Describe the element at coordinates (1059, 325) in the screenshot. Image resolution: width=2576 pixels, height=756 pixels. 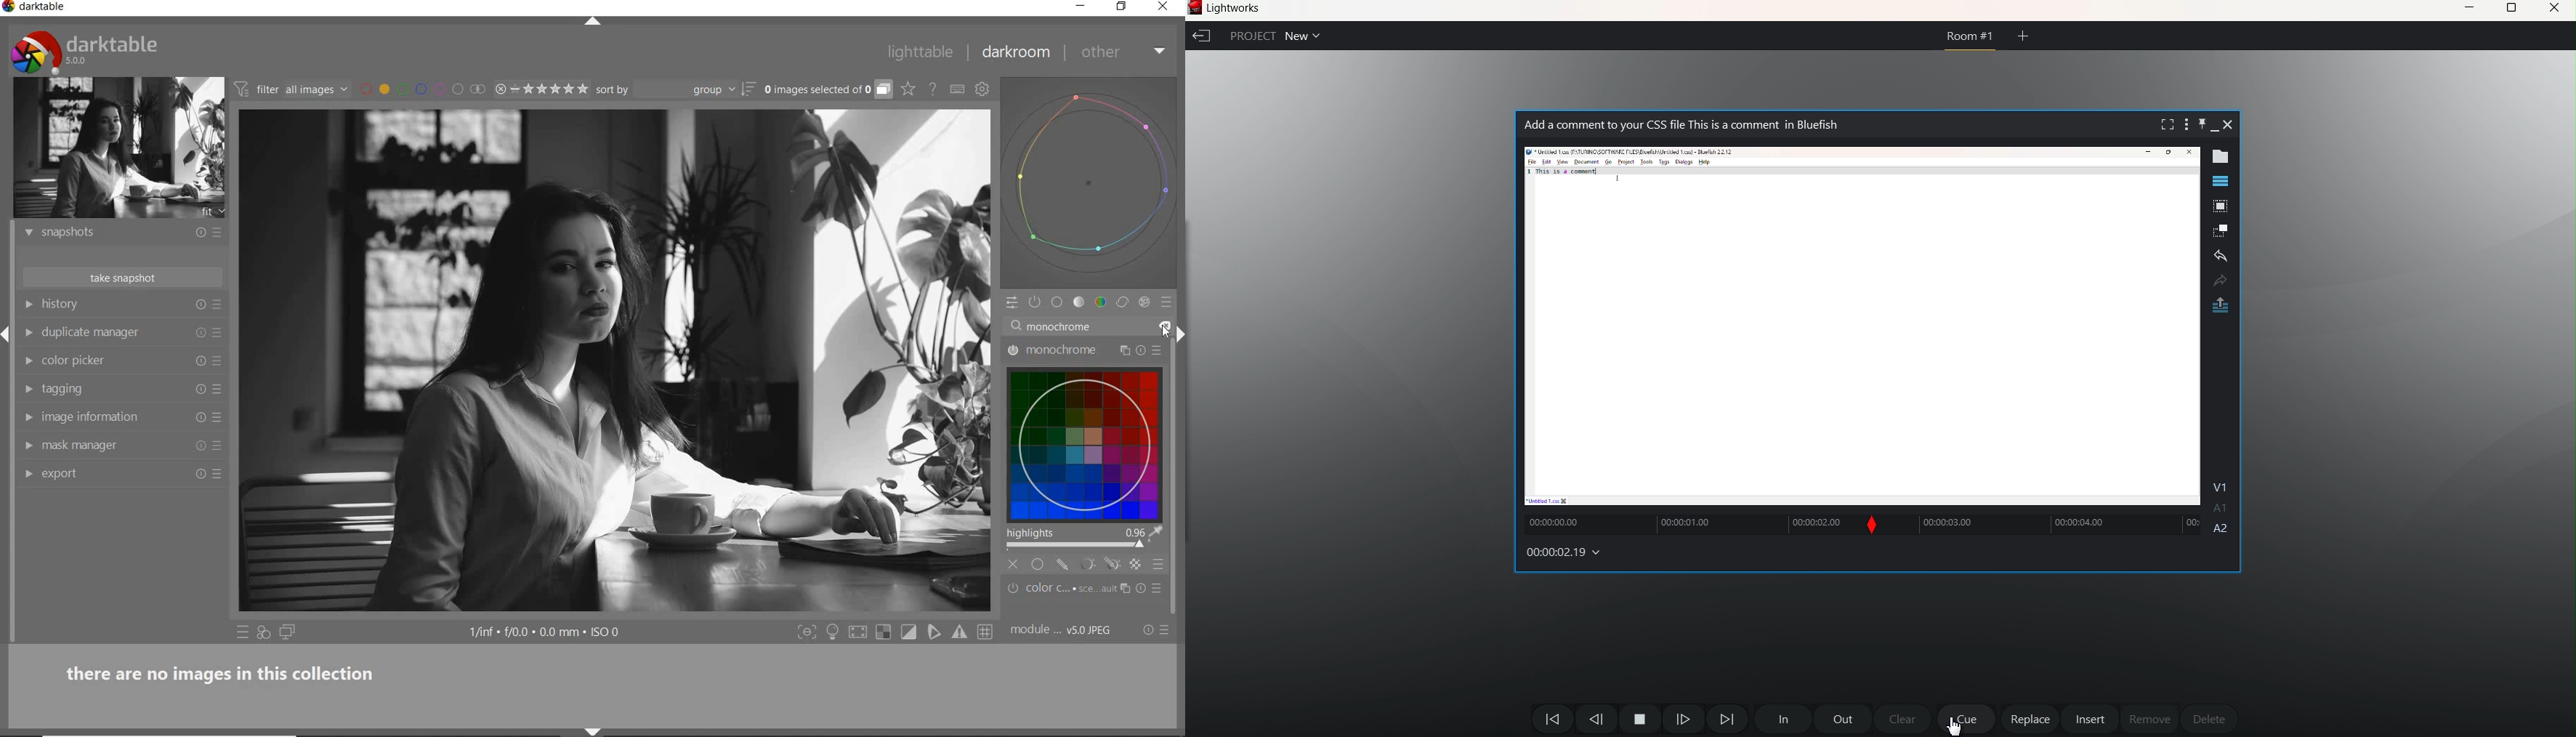
I see `input value` at that location.